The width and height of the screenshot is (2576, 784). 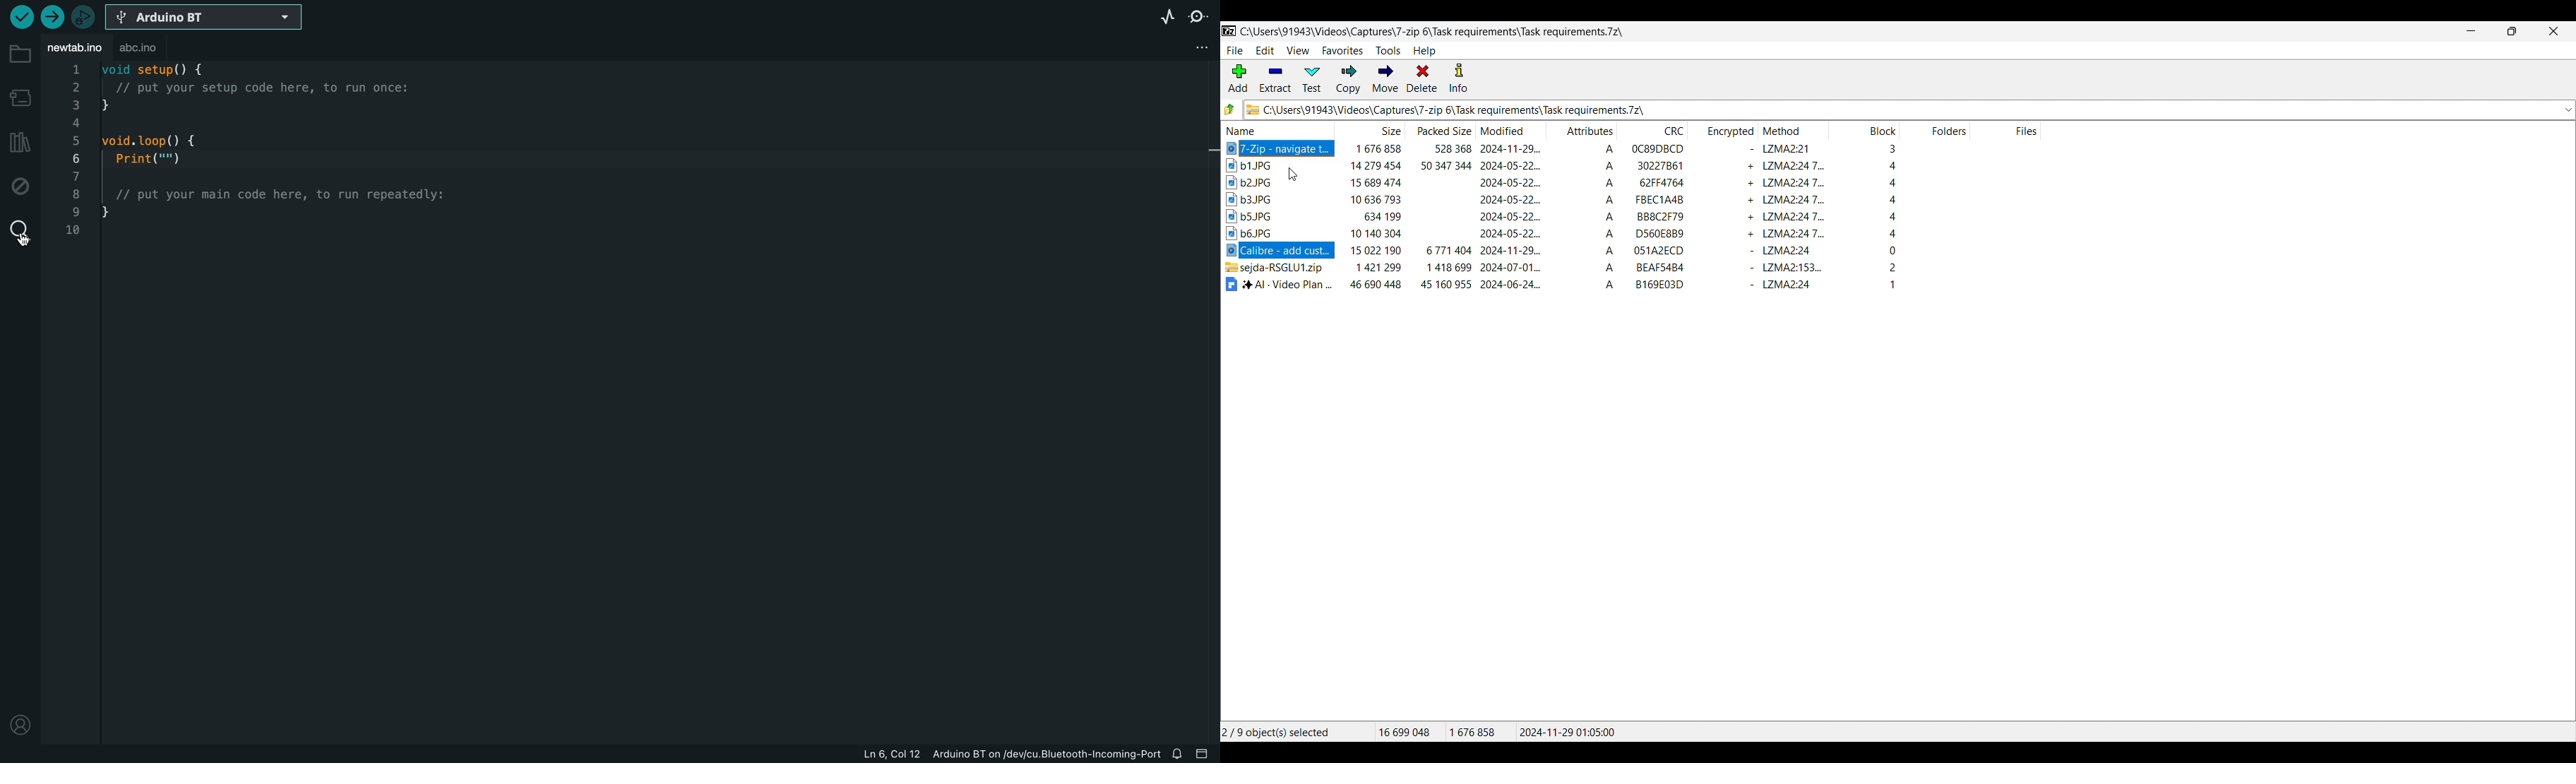 What do you see at coordinates (1276, 79) in the screenshot?
I see `Extract` at bounding box center [1276, 79].